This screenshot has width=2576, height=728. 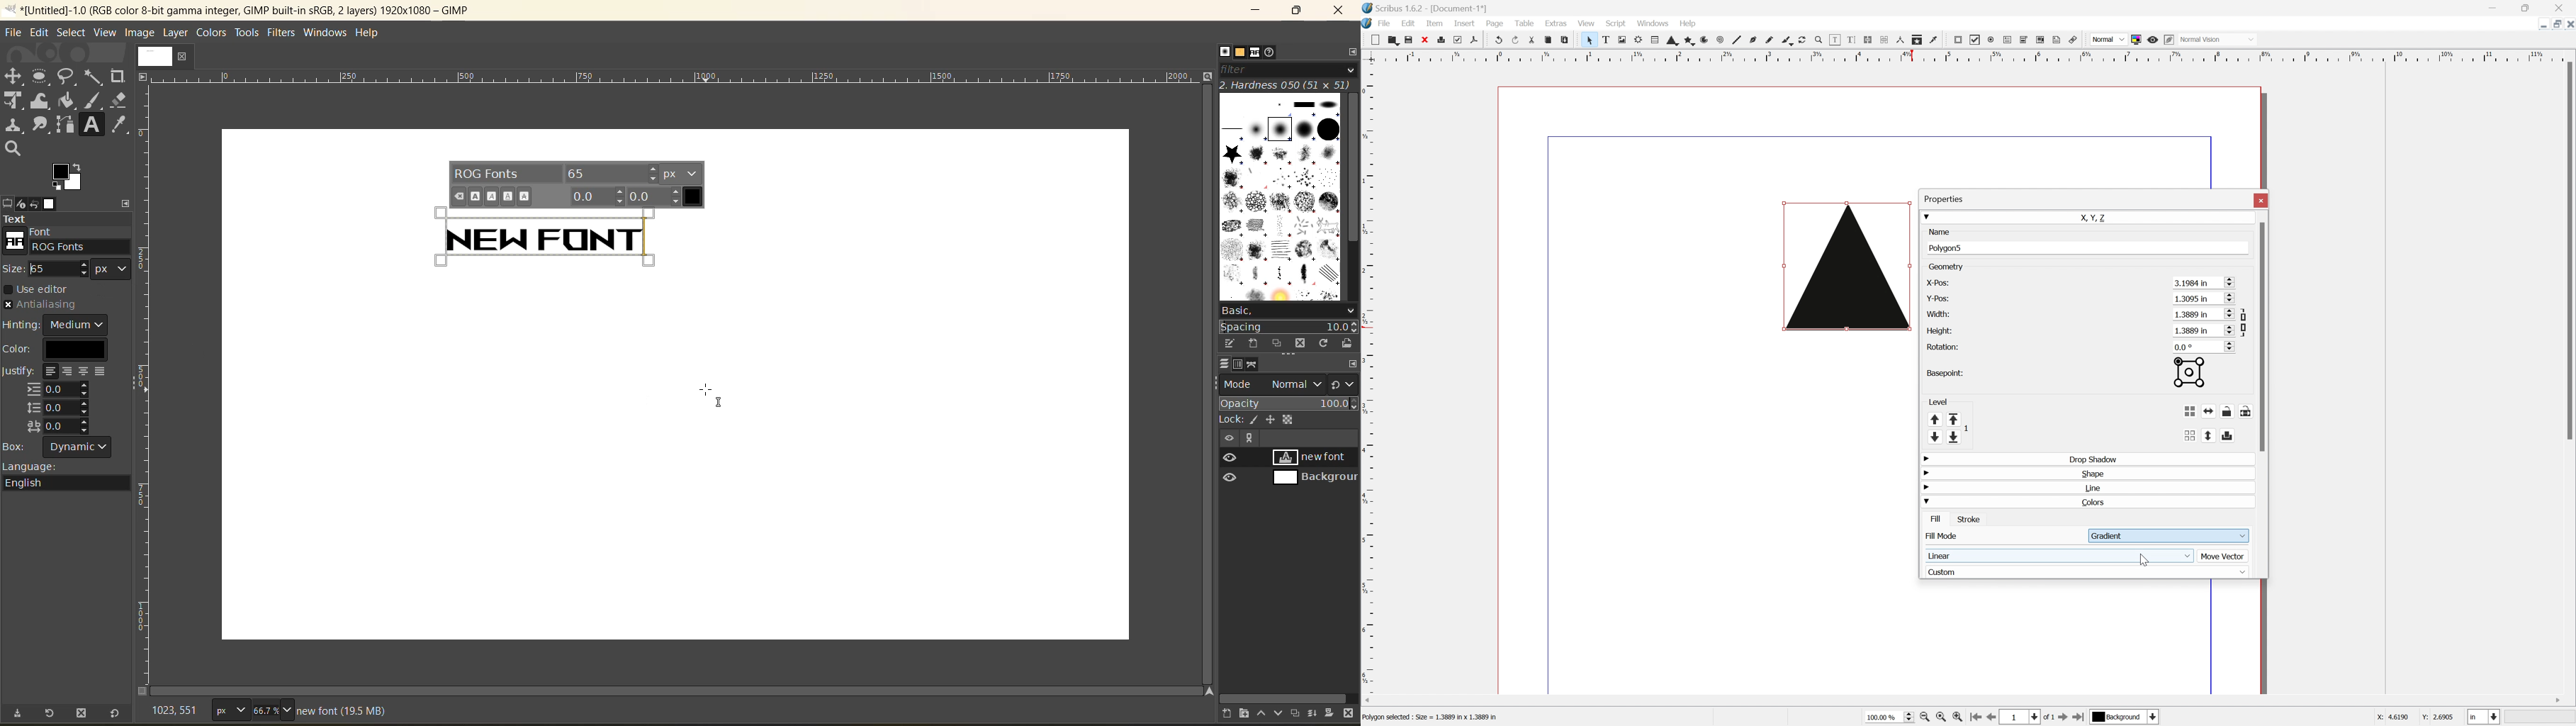 I want to click on Triangle, so click(x=1846, y=266).